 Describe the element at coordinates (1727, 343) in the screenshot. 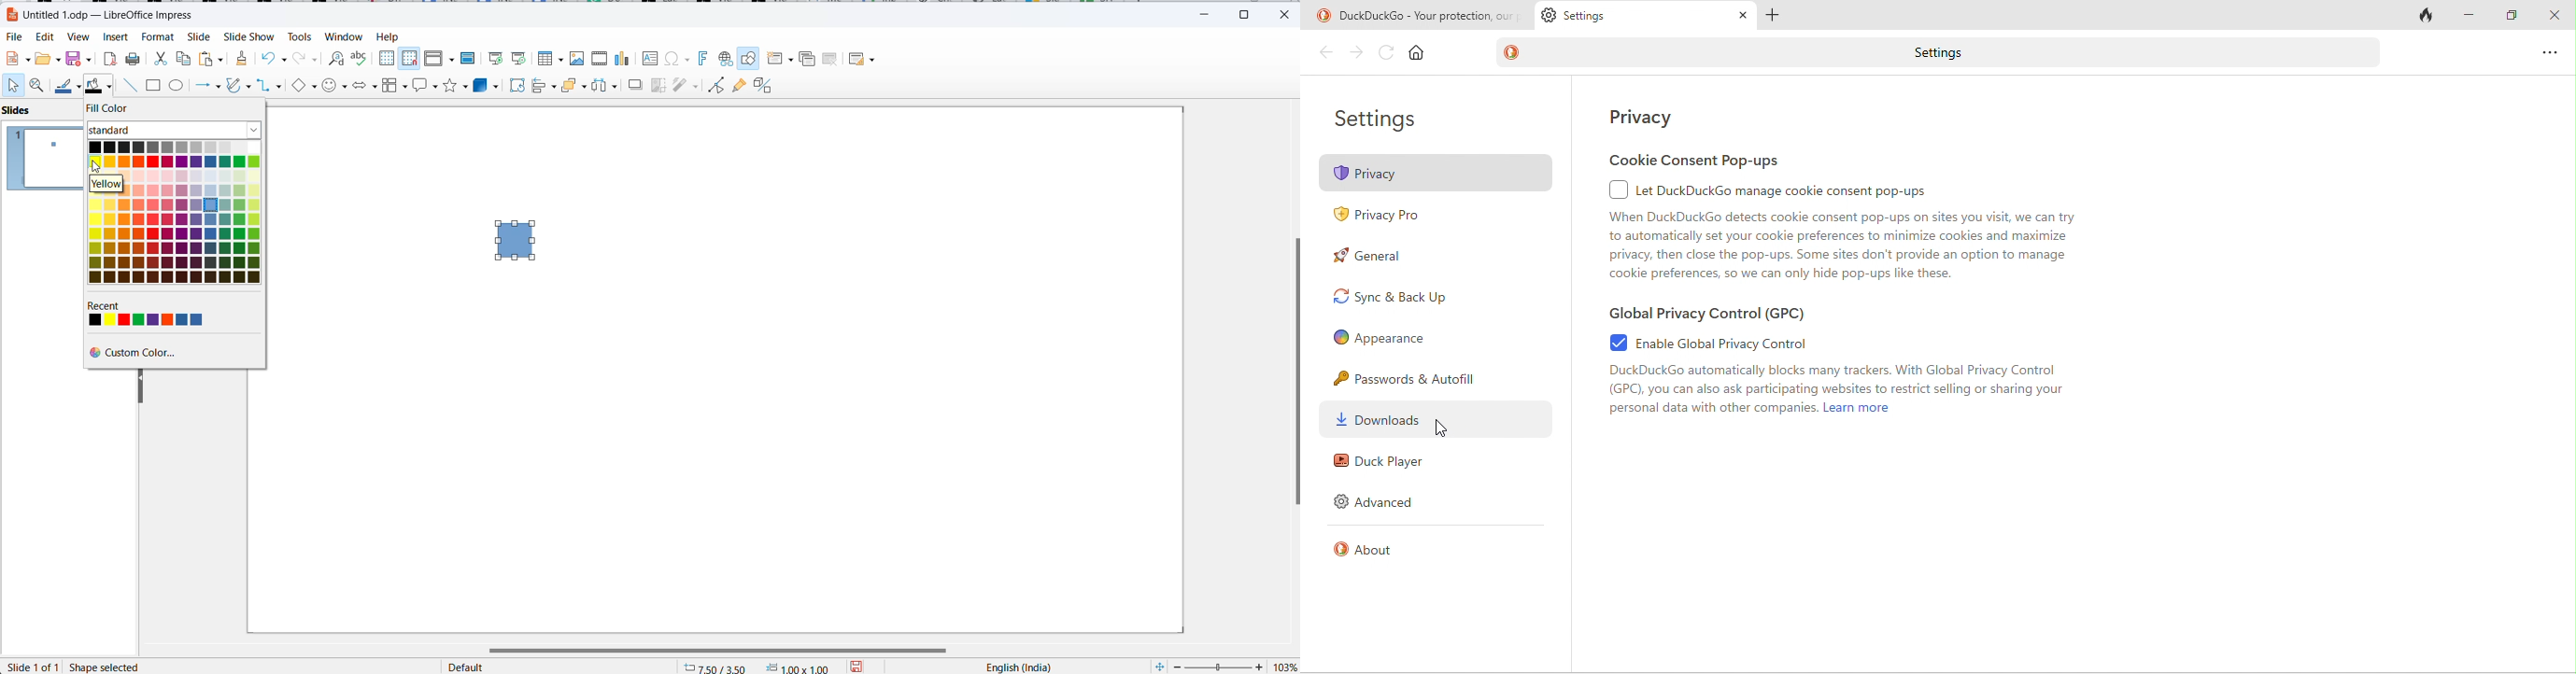

I see `Enable Global Privacy Control` at that location.